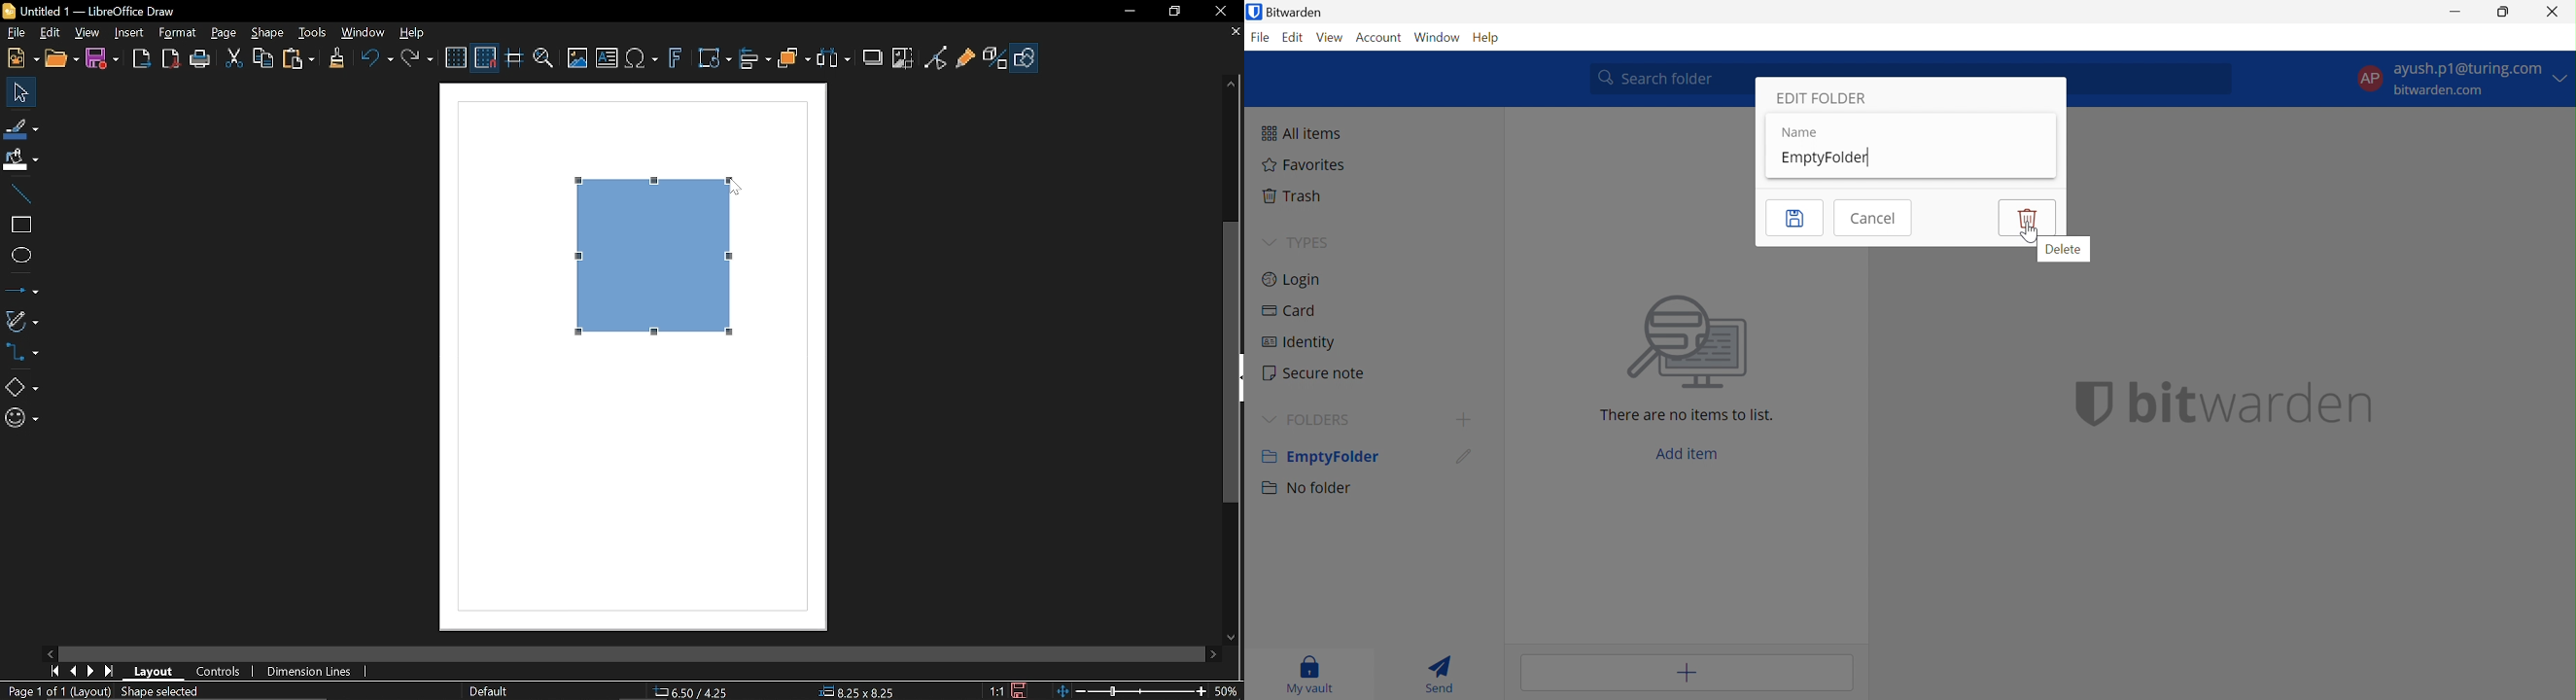  I want to click on Export directly as PDF, so click(171, 58).